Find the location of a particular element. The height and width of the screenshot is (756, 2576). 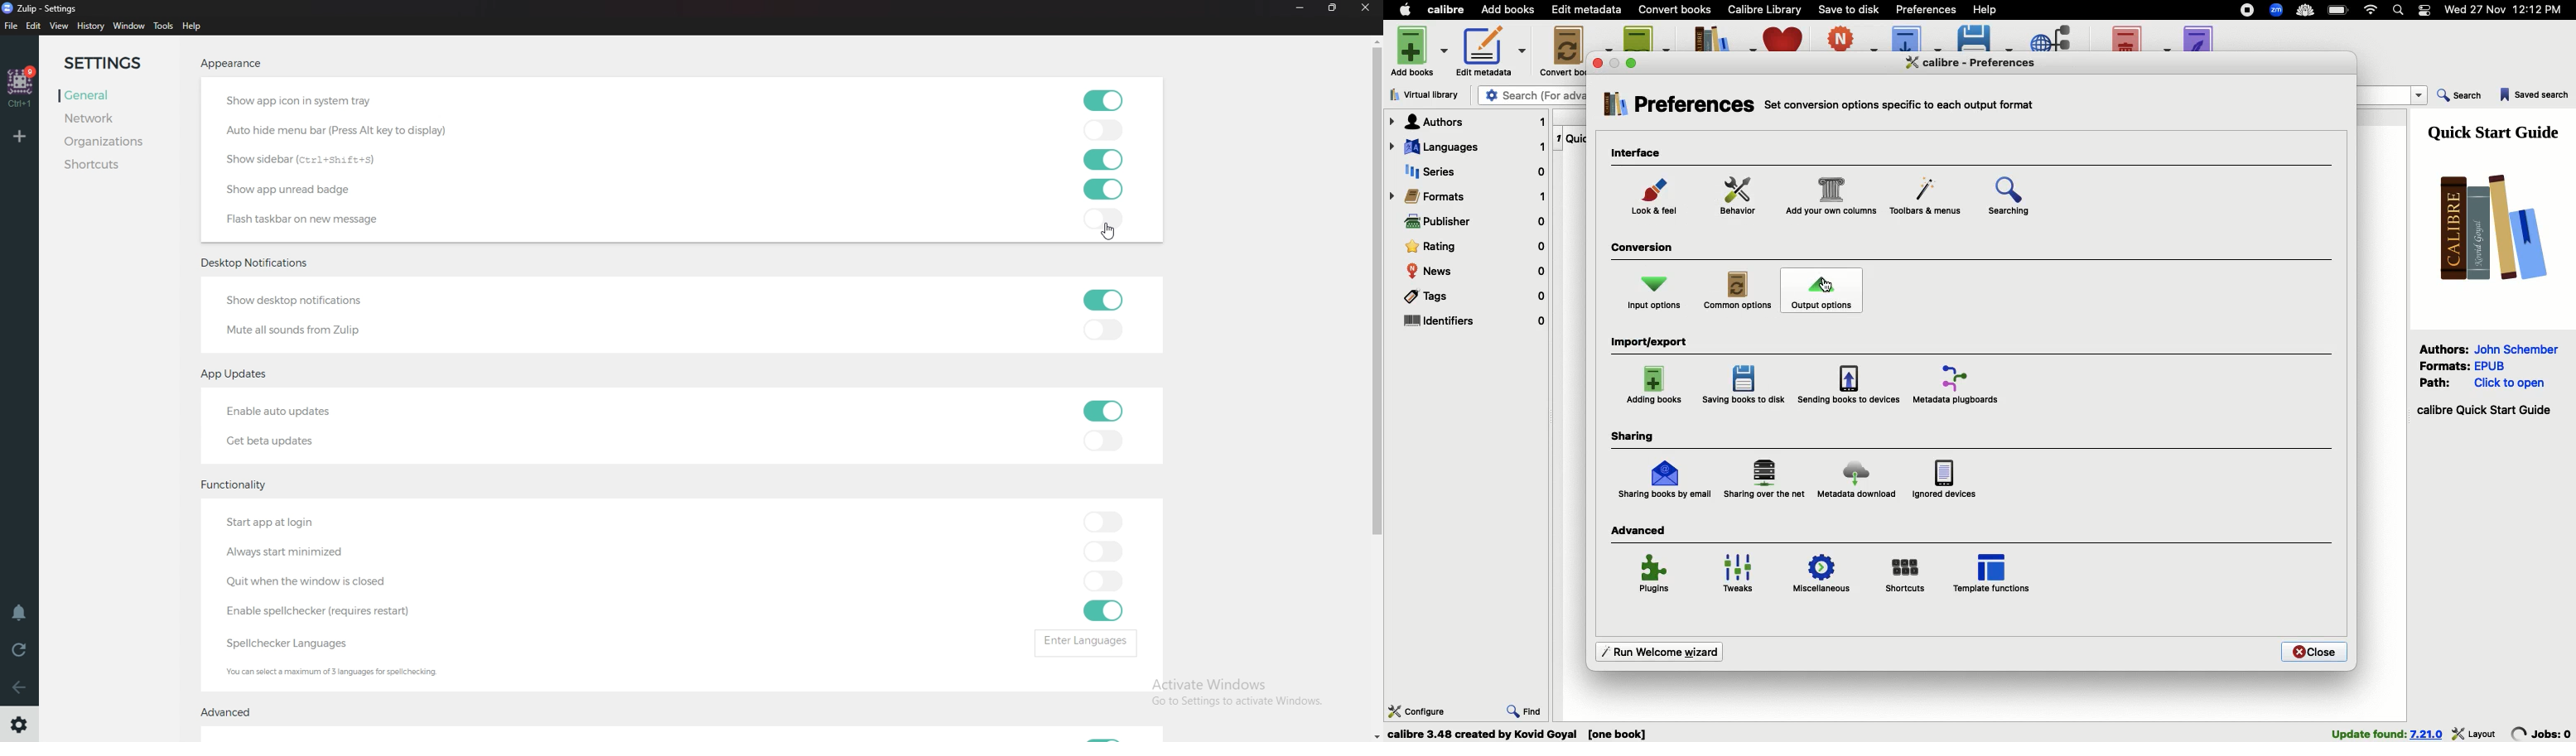

Languages is located at coordinates (1467, 148).